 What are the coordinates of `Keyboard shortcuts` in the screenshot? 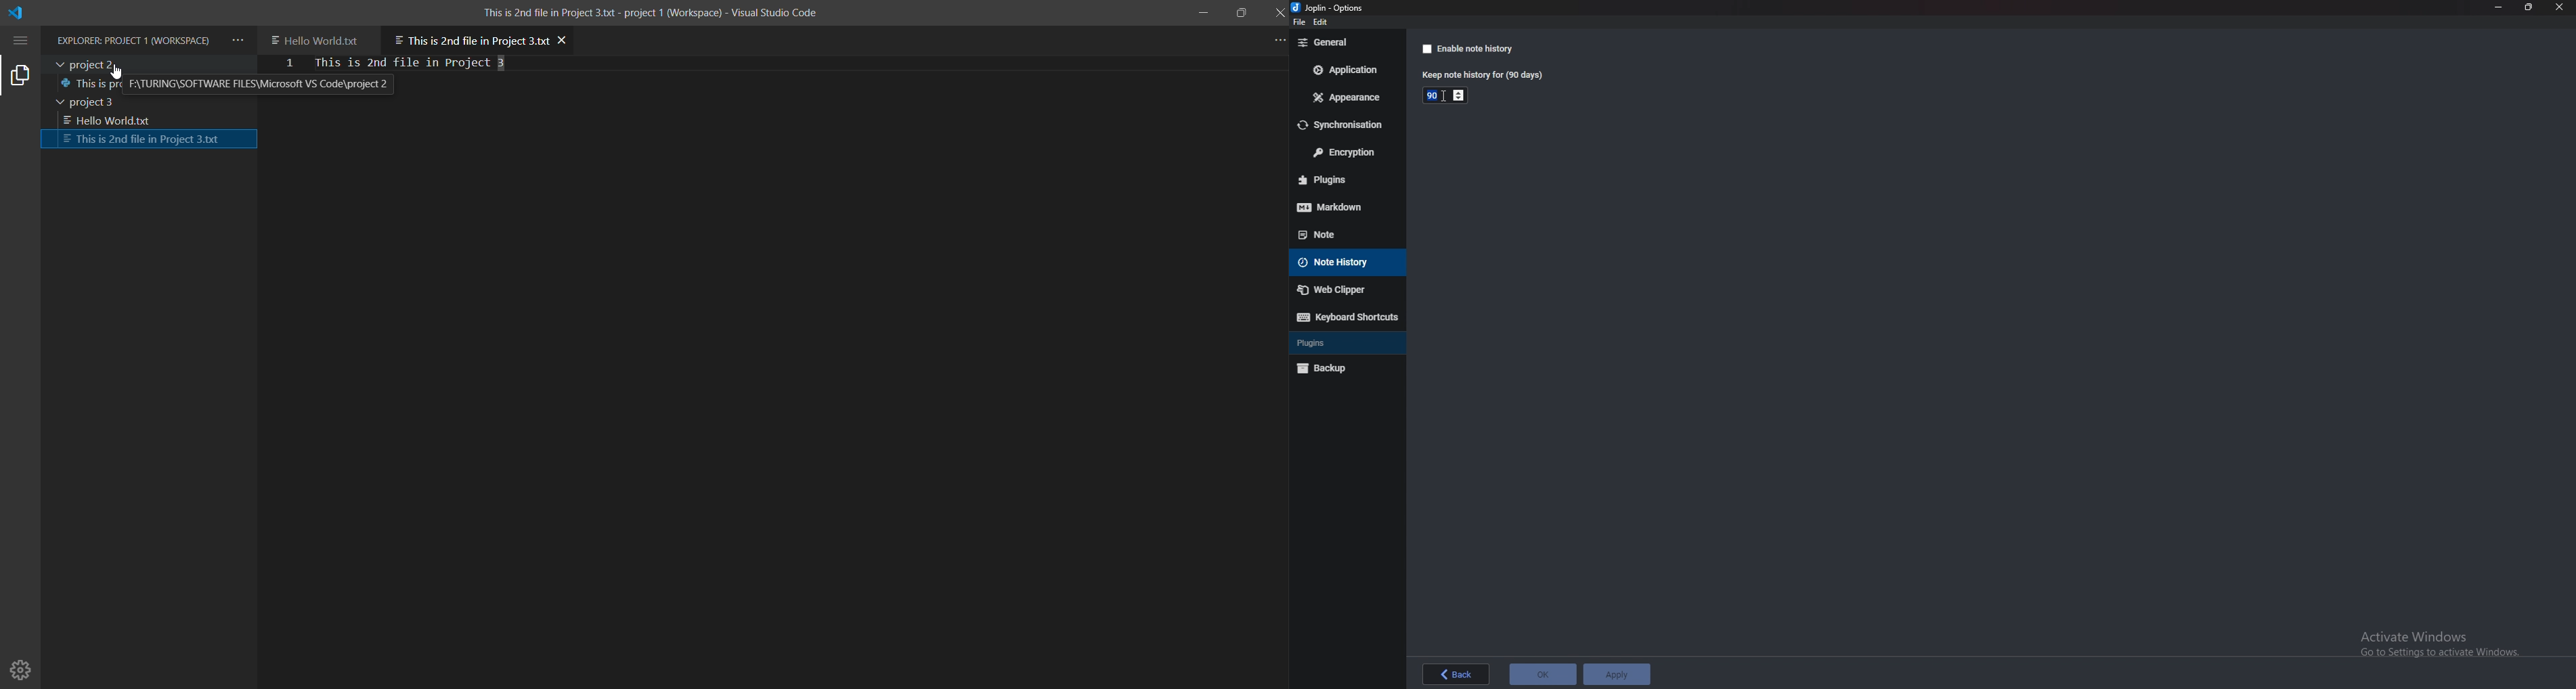 It's located at (1347, 317).